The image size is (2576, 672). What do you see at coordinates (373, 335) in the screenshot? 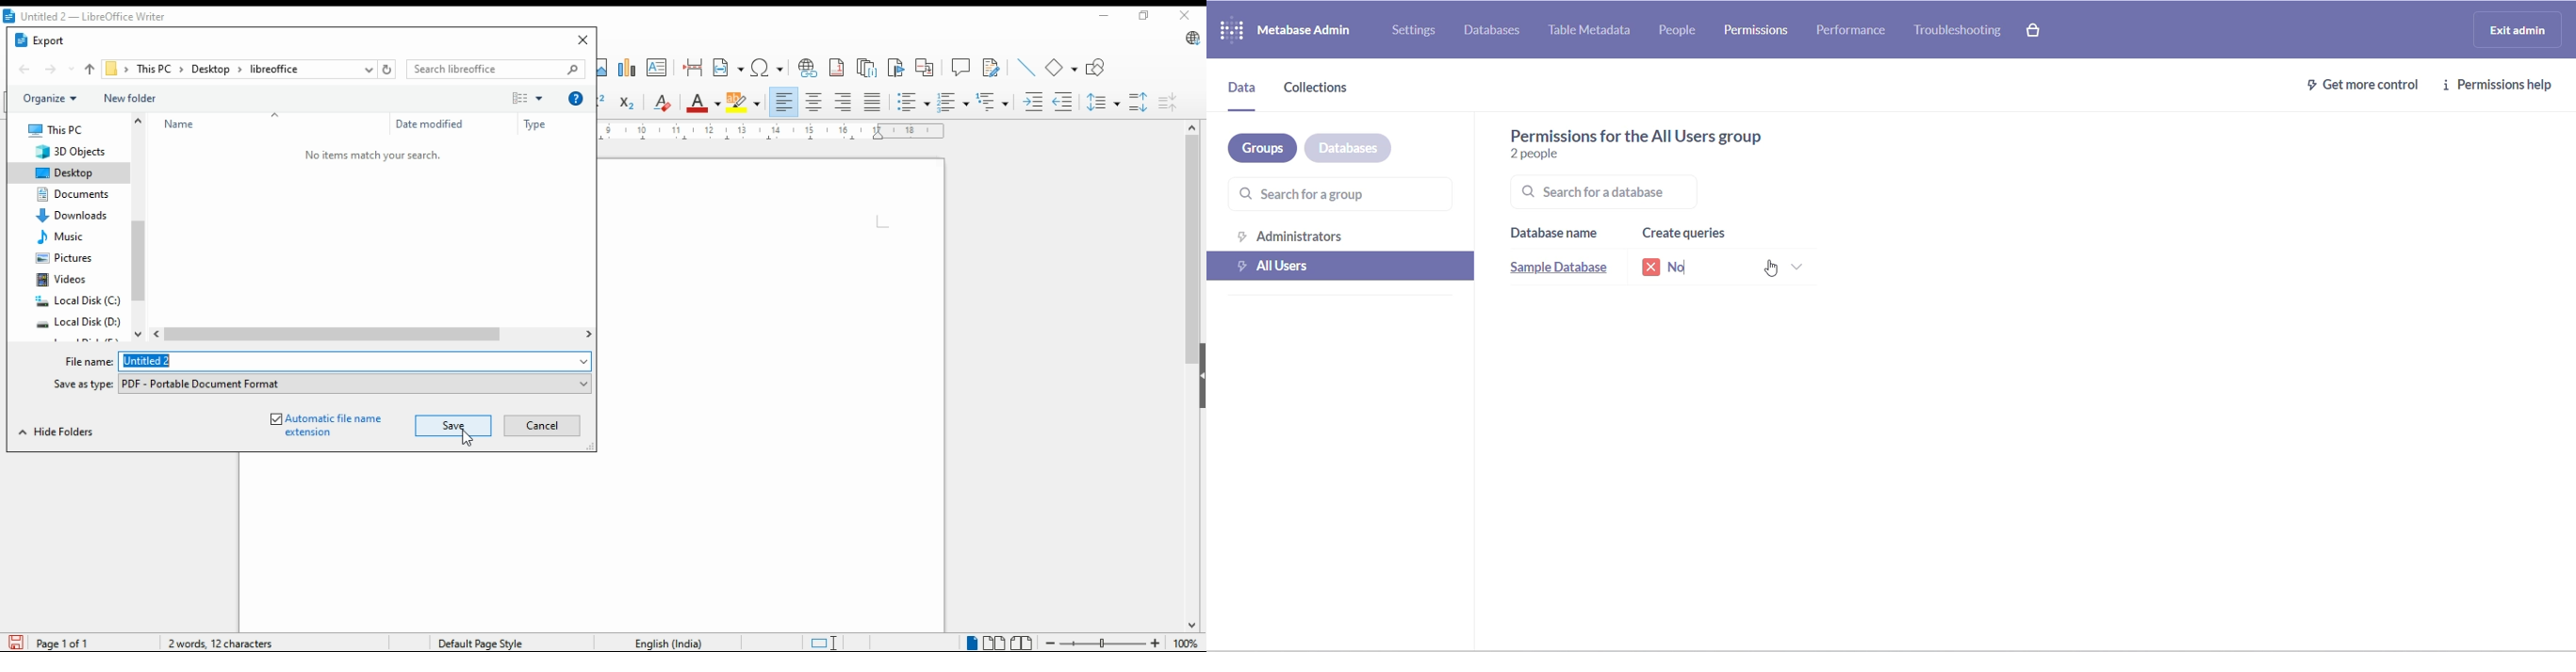
I see `scroll bar` at bounding box center [373, 335].